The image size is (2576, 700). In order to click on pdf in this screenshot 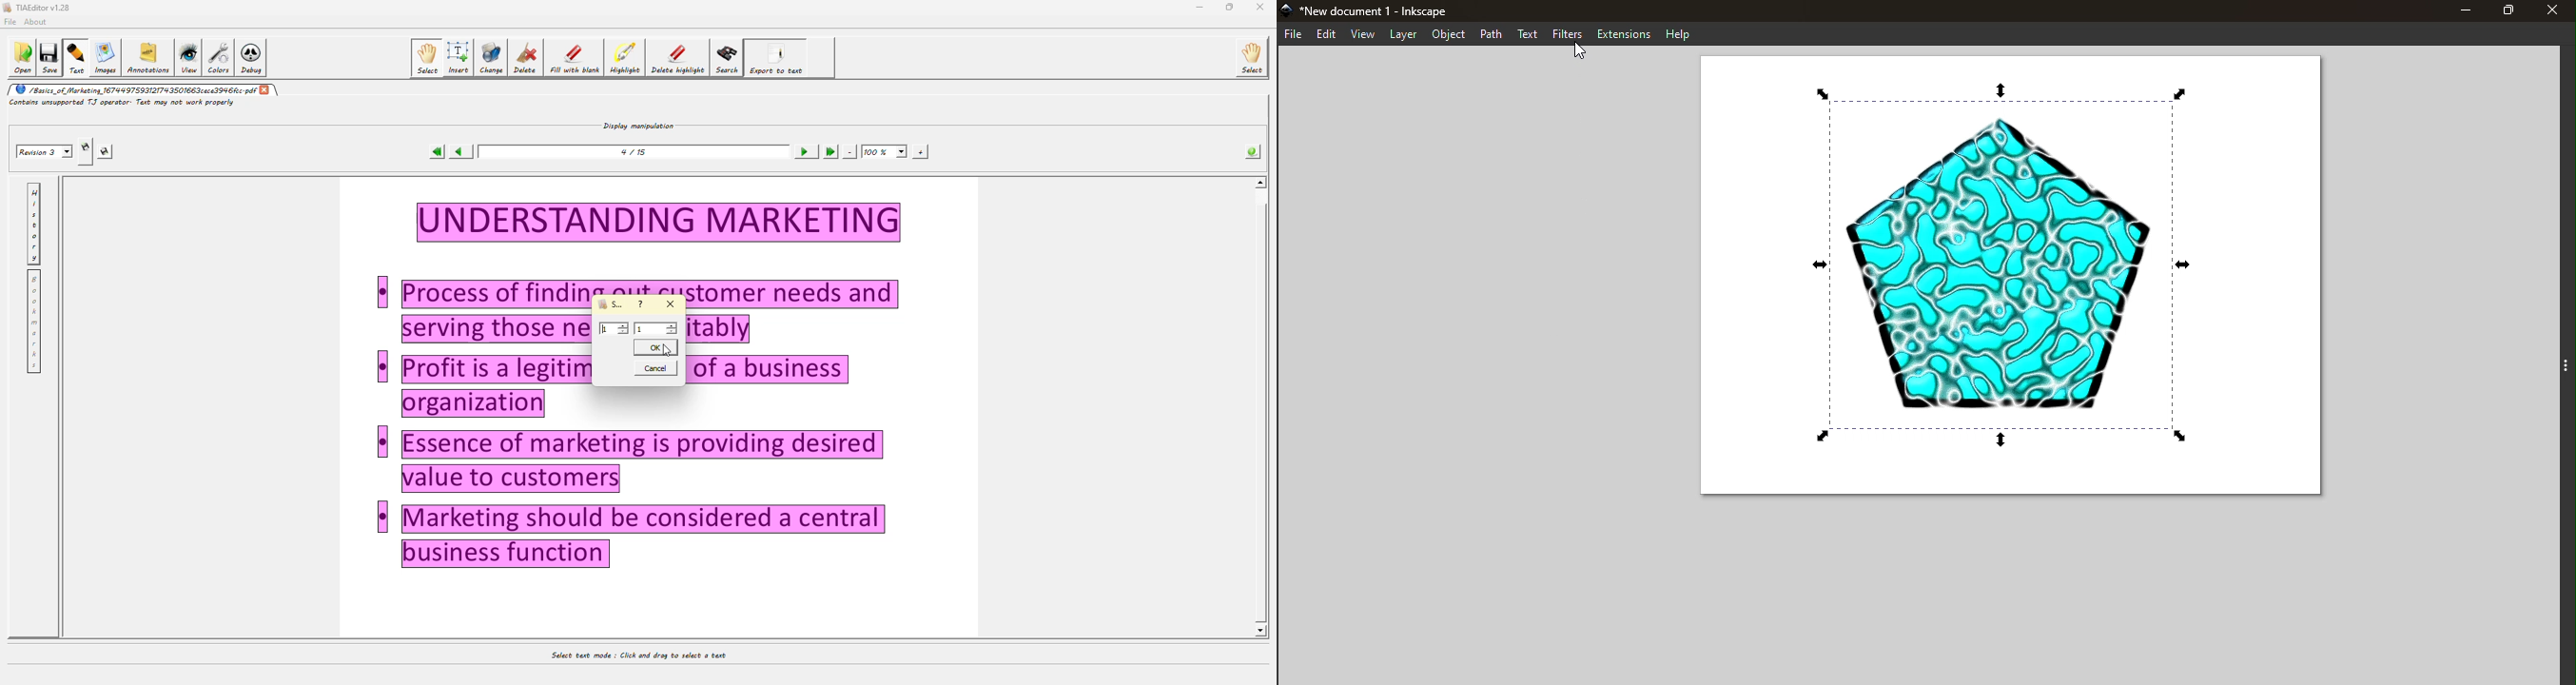, I will do `click(131, 90)`.